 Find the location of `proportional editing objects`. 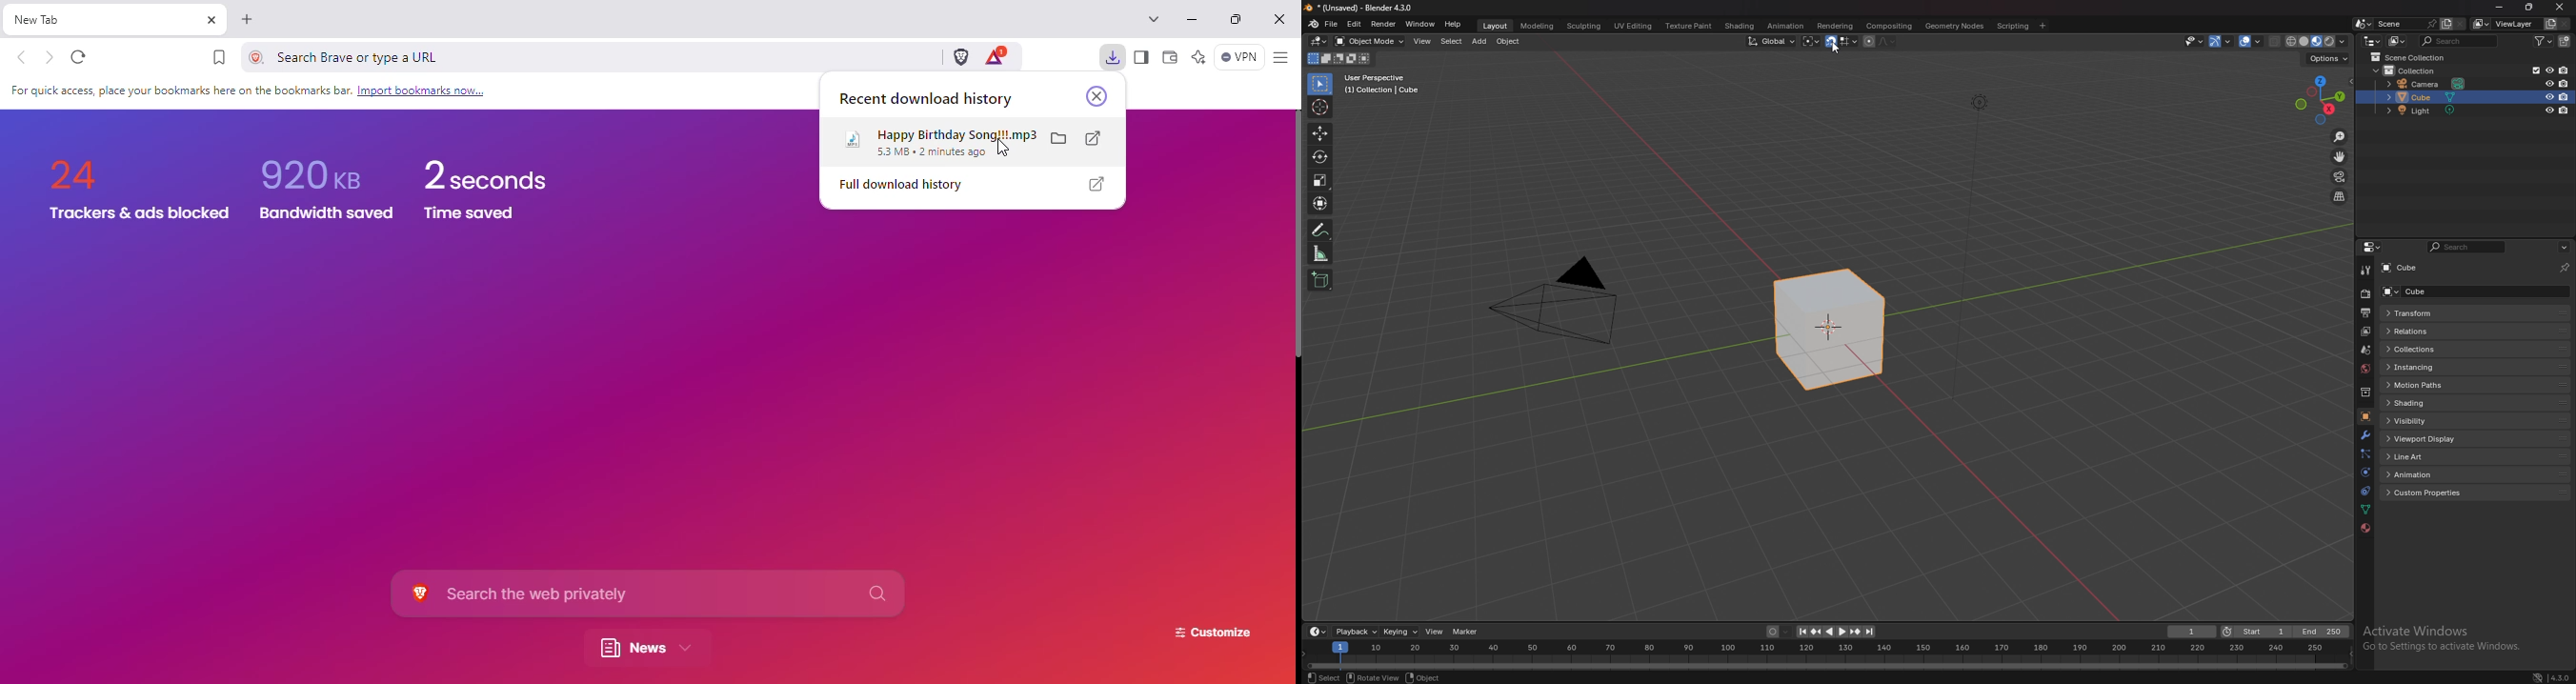

proportional editing objects is located at coordinates (1868, 42).